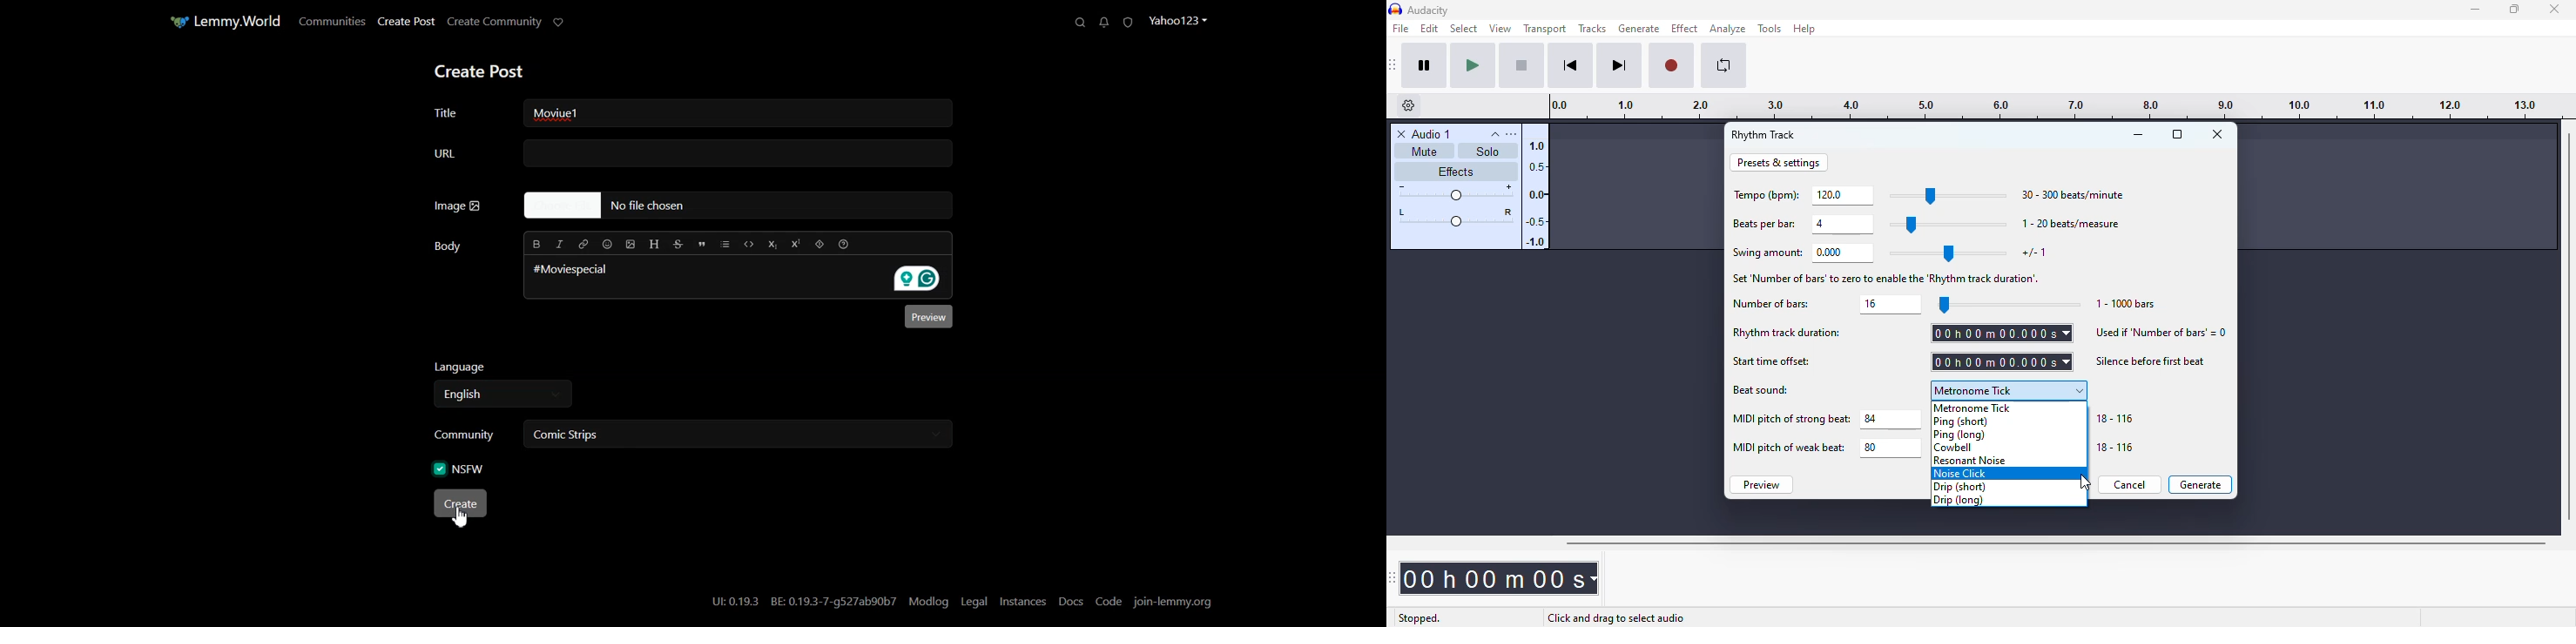 Image resolution: width=2576 pixels, height=644 pixels. Describe the element at coordinates (1786, 332) in the screenshot. I see `rhythm track duration` at that location.